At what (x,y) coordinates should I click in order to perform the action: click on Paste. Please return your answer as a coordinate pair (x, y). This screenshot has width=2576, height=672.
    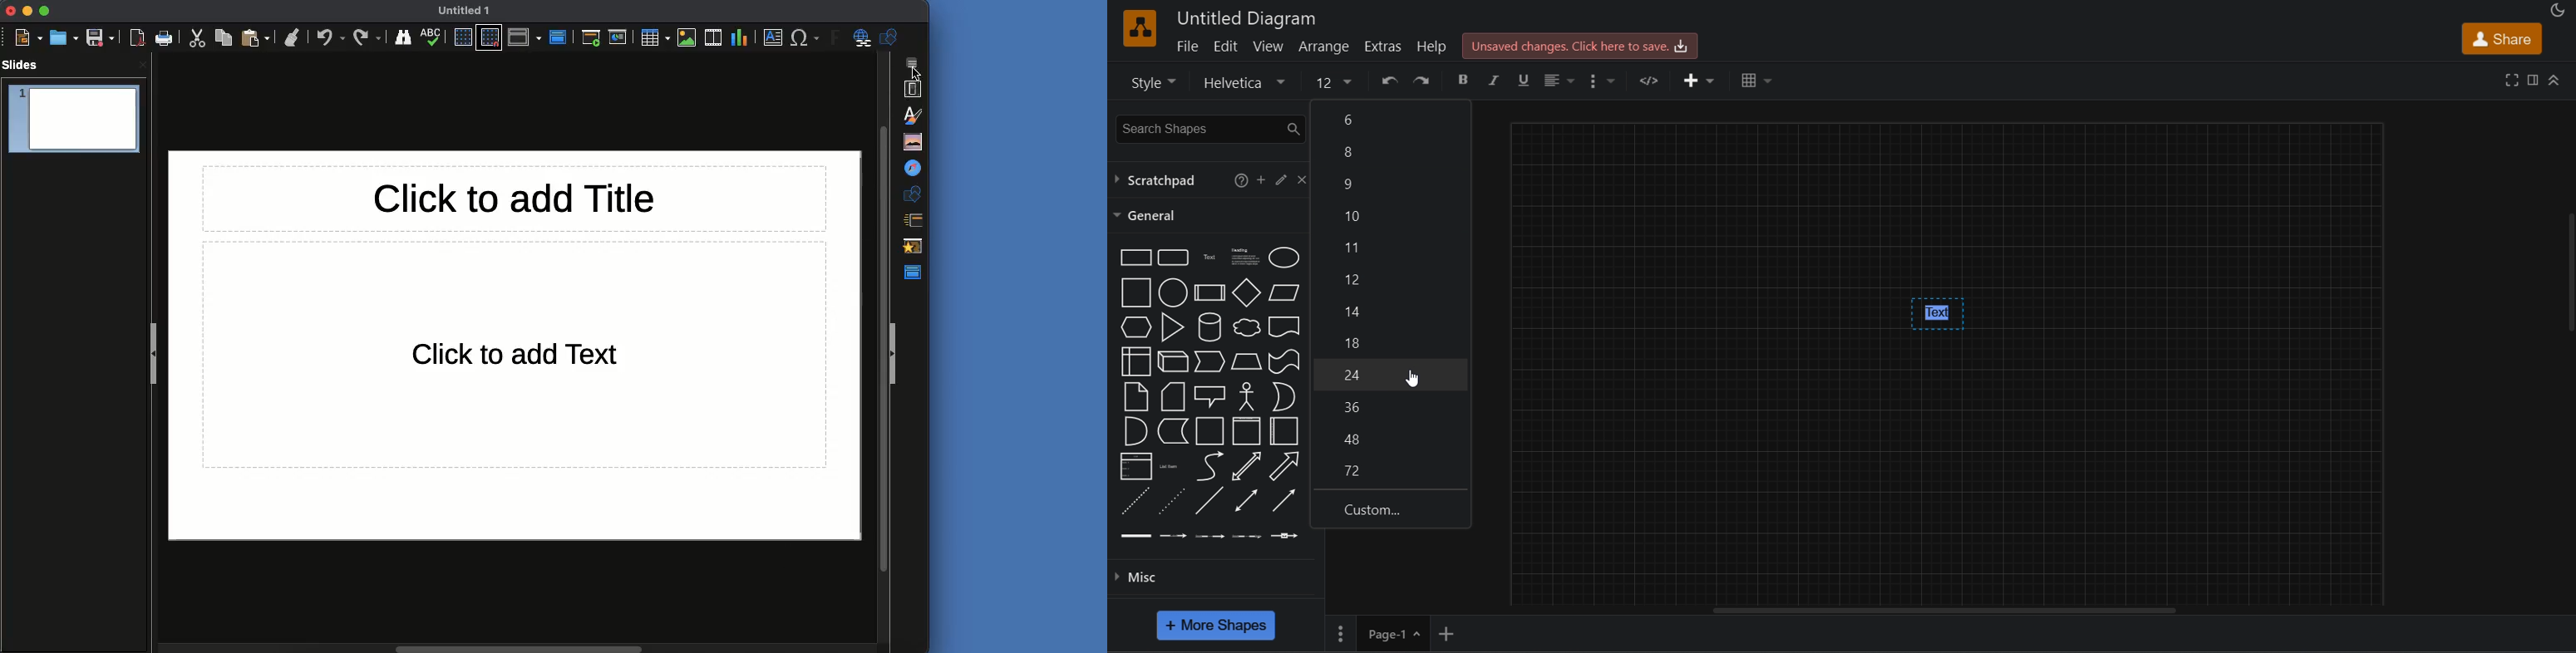
    Looking at the image, I should click on (257, 37).